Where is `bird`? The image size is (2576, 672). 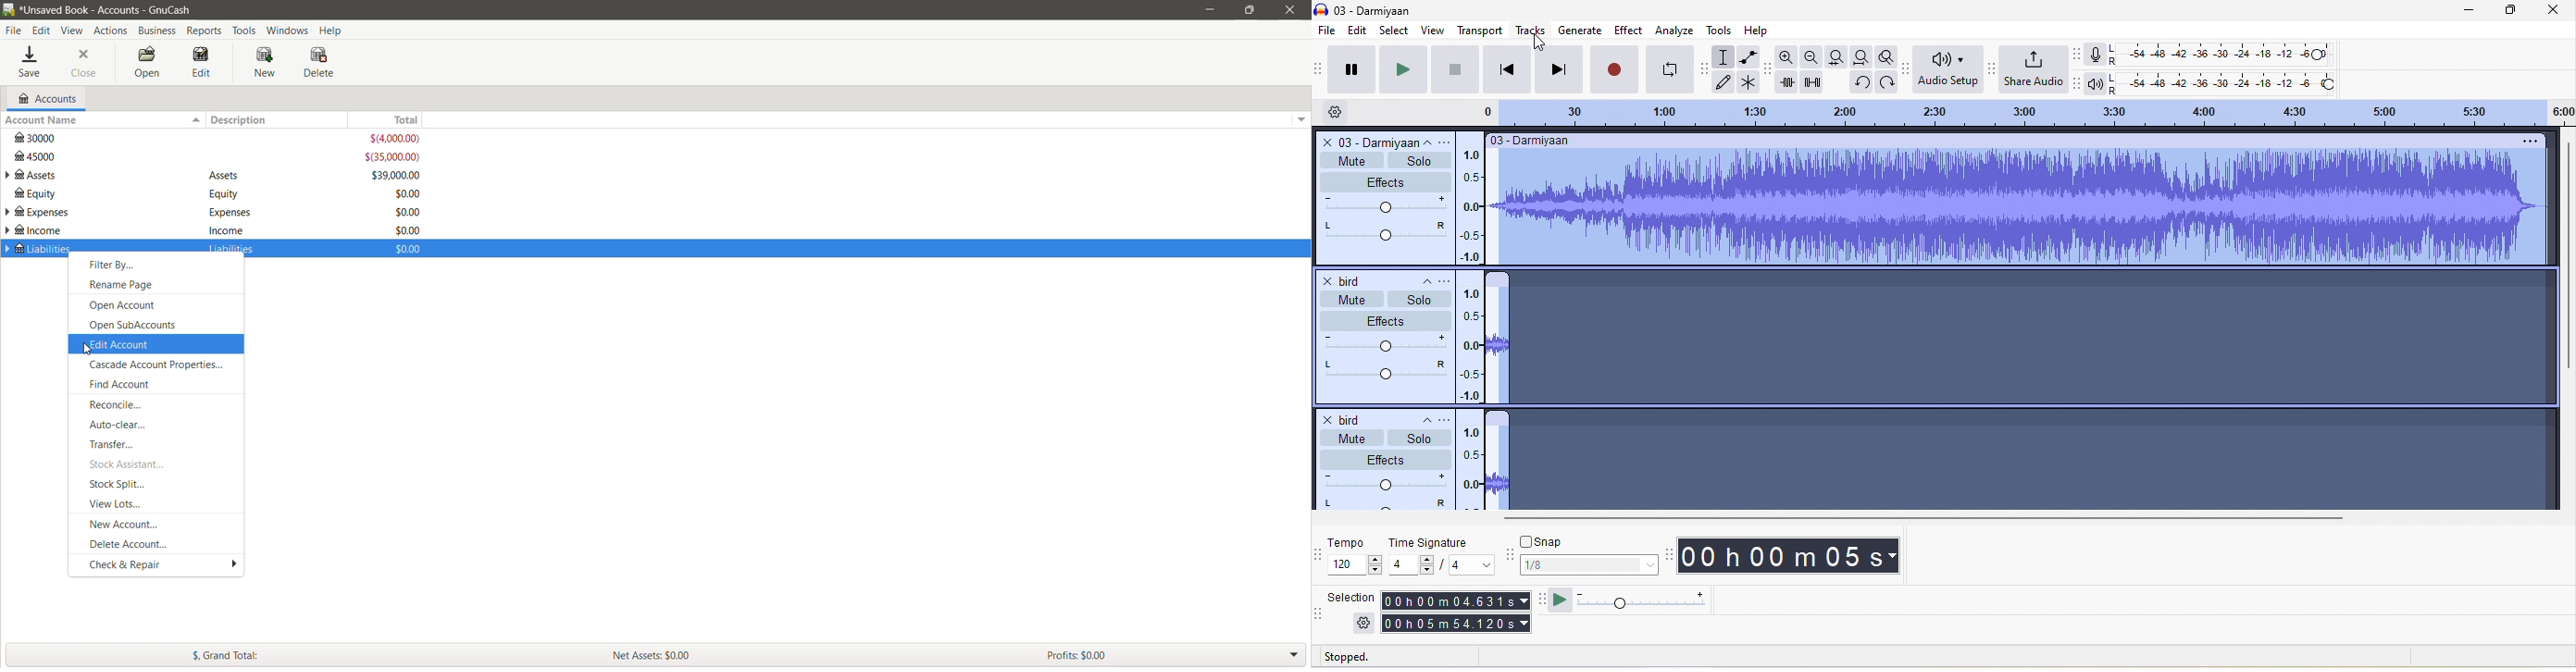
bird is located at coordinates (1347, 280).